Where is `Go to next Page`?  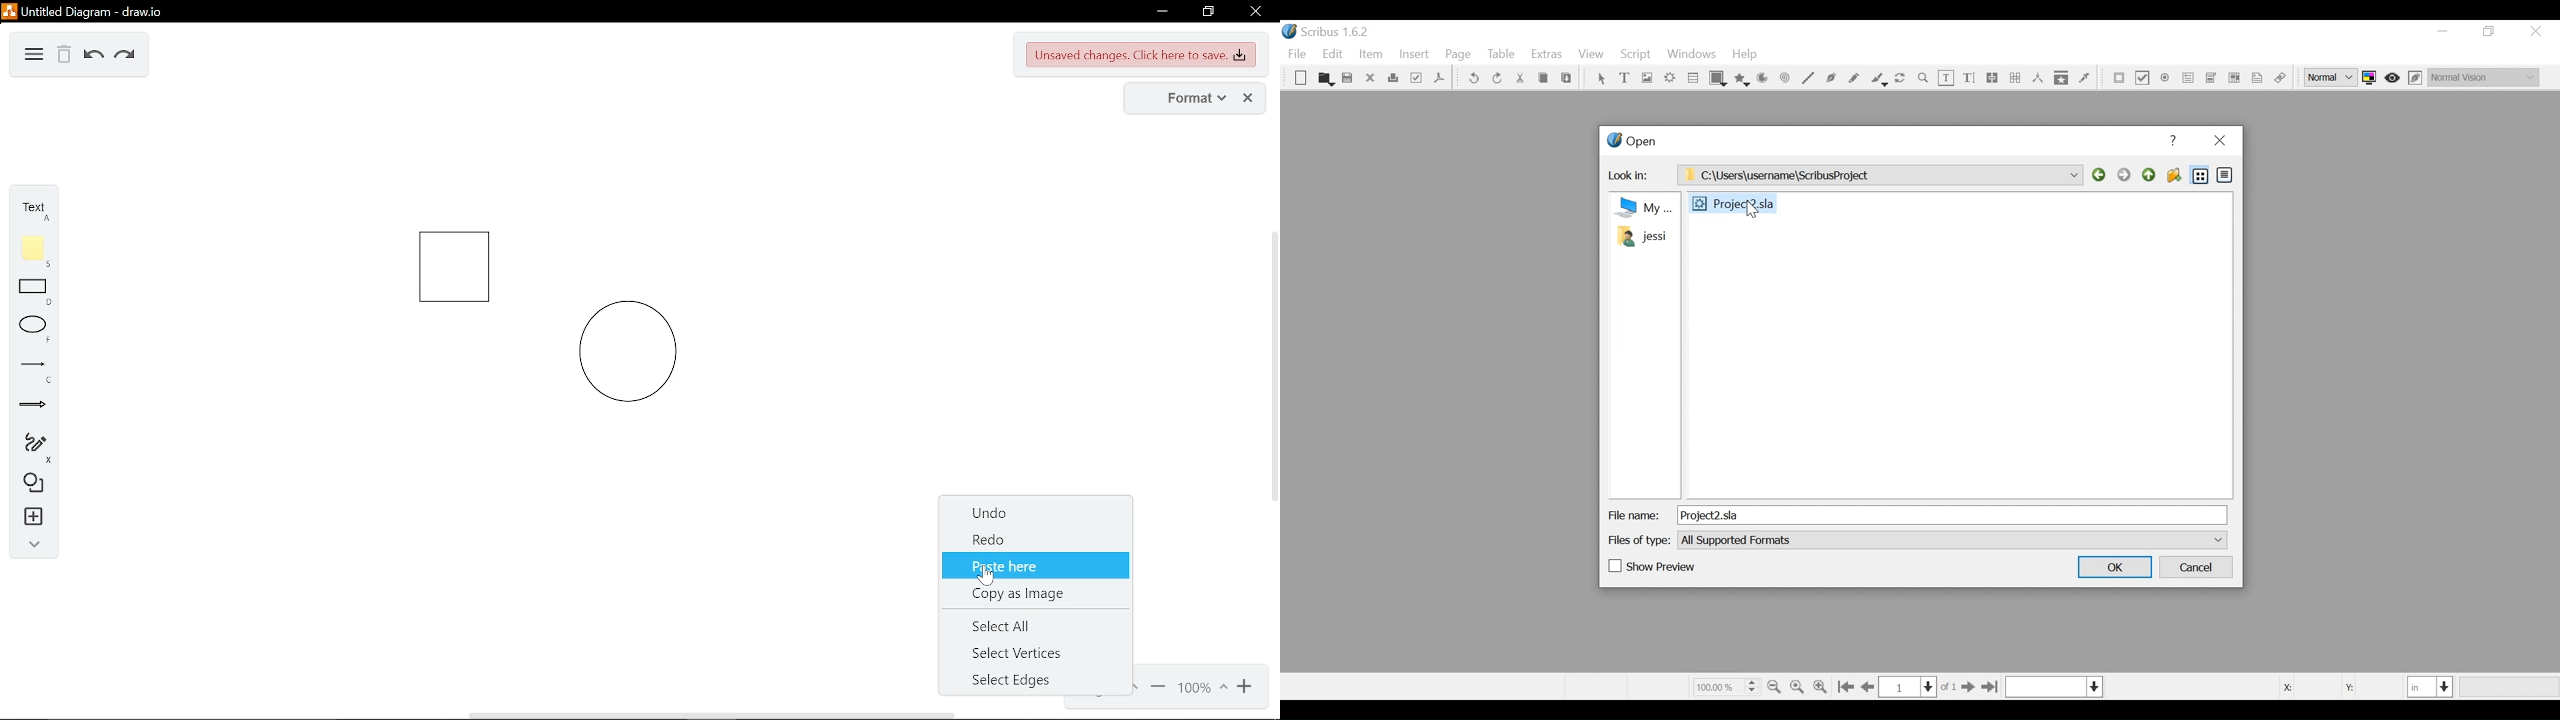
Go to next Page is located at coordinates (1965, 688).